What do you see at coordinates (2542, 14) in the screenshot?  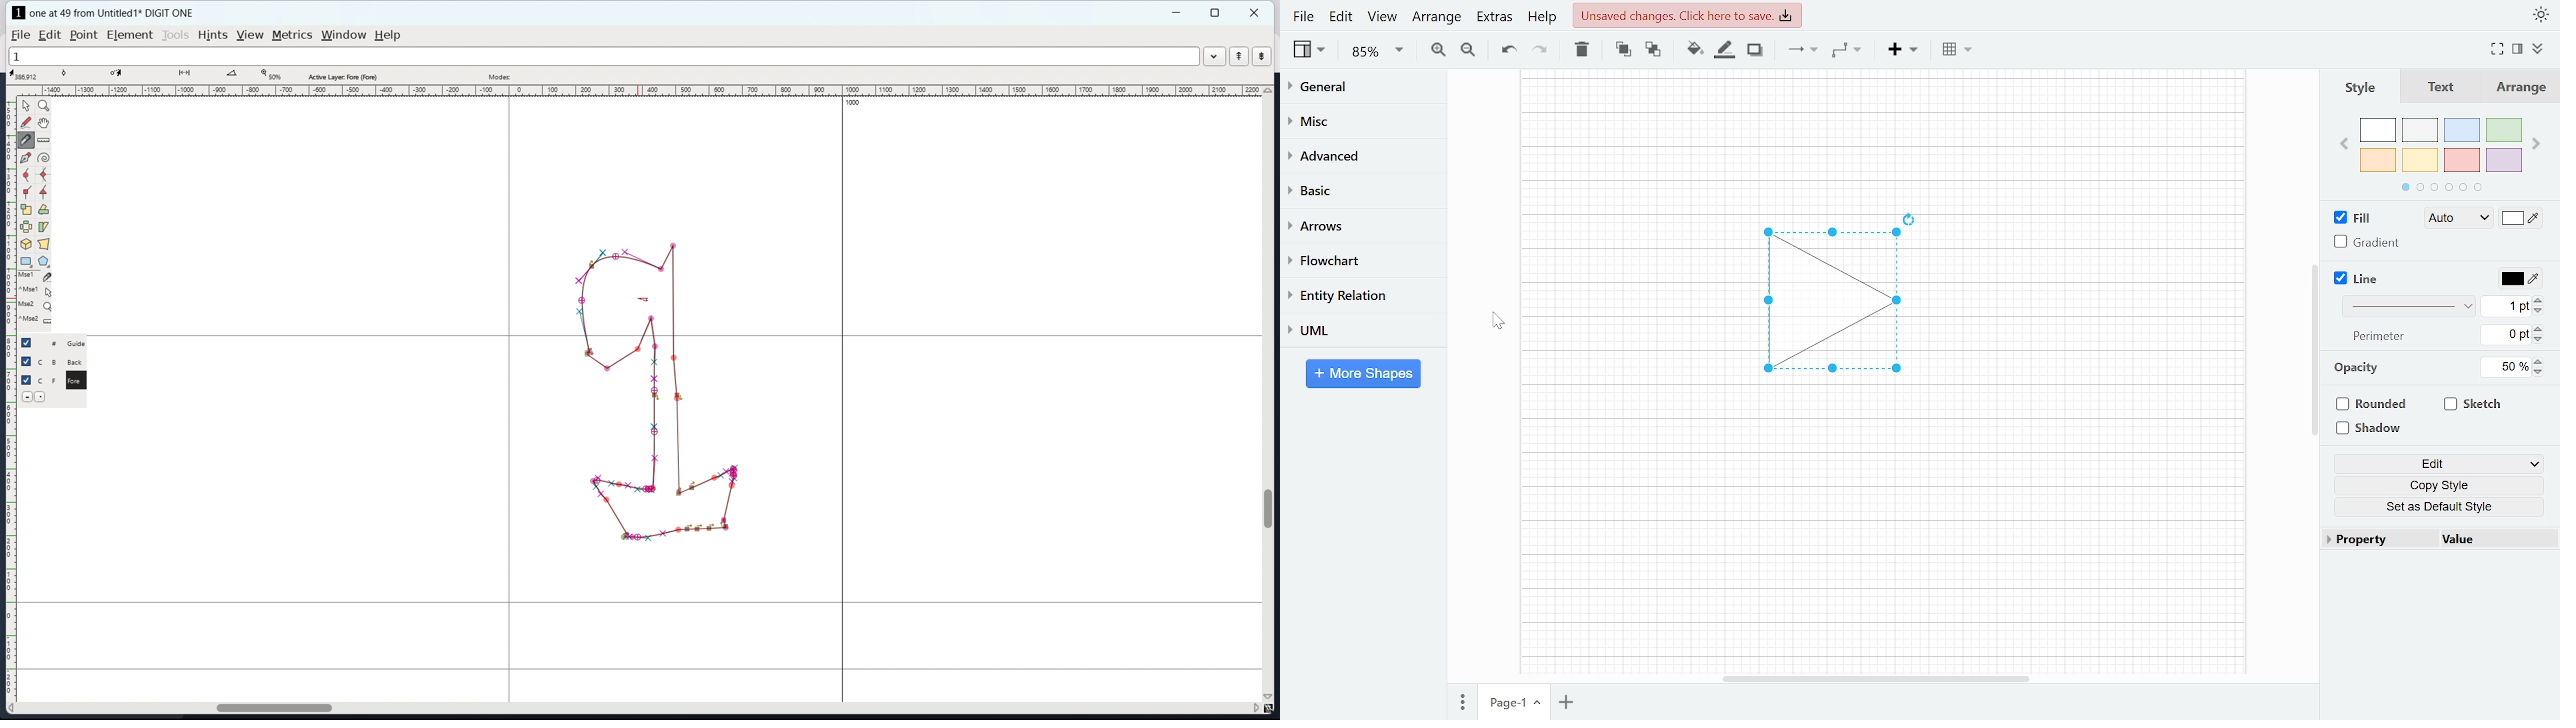 I see `Theme` at bounding box center [2542, 14].